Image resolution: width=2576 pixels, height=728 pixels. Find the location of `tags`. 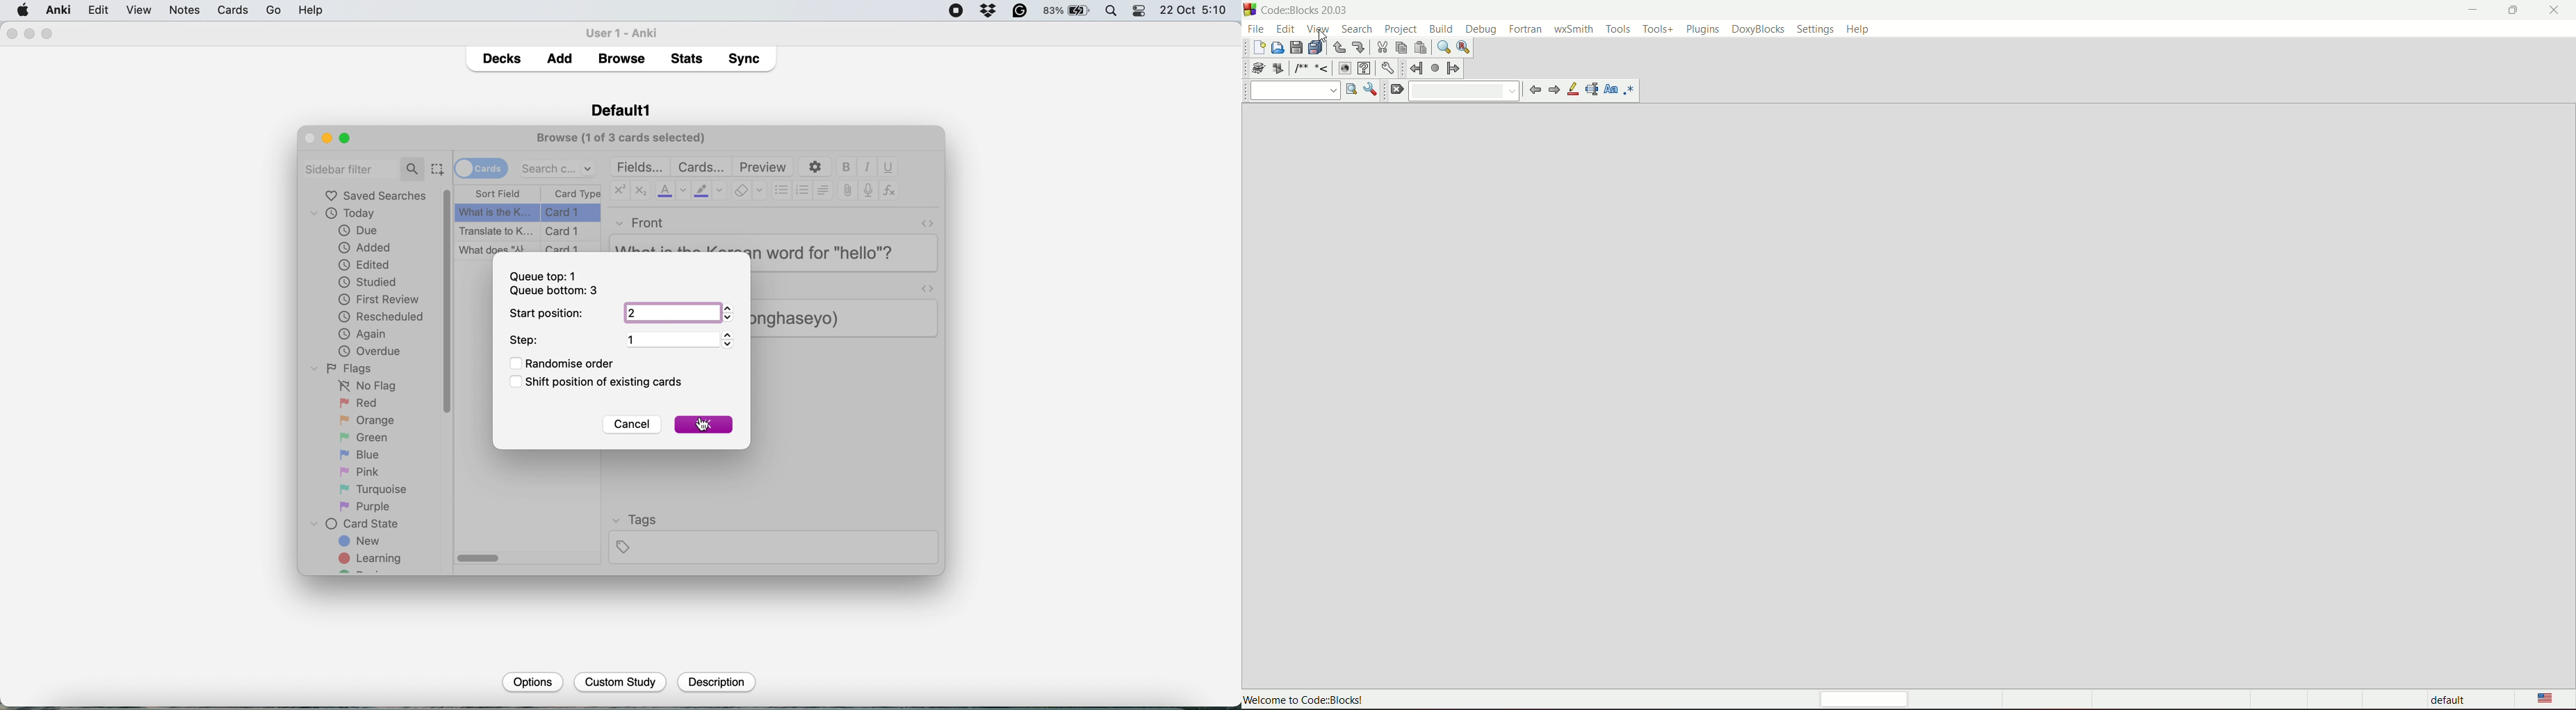

tags is located at coordinates (773, 538).